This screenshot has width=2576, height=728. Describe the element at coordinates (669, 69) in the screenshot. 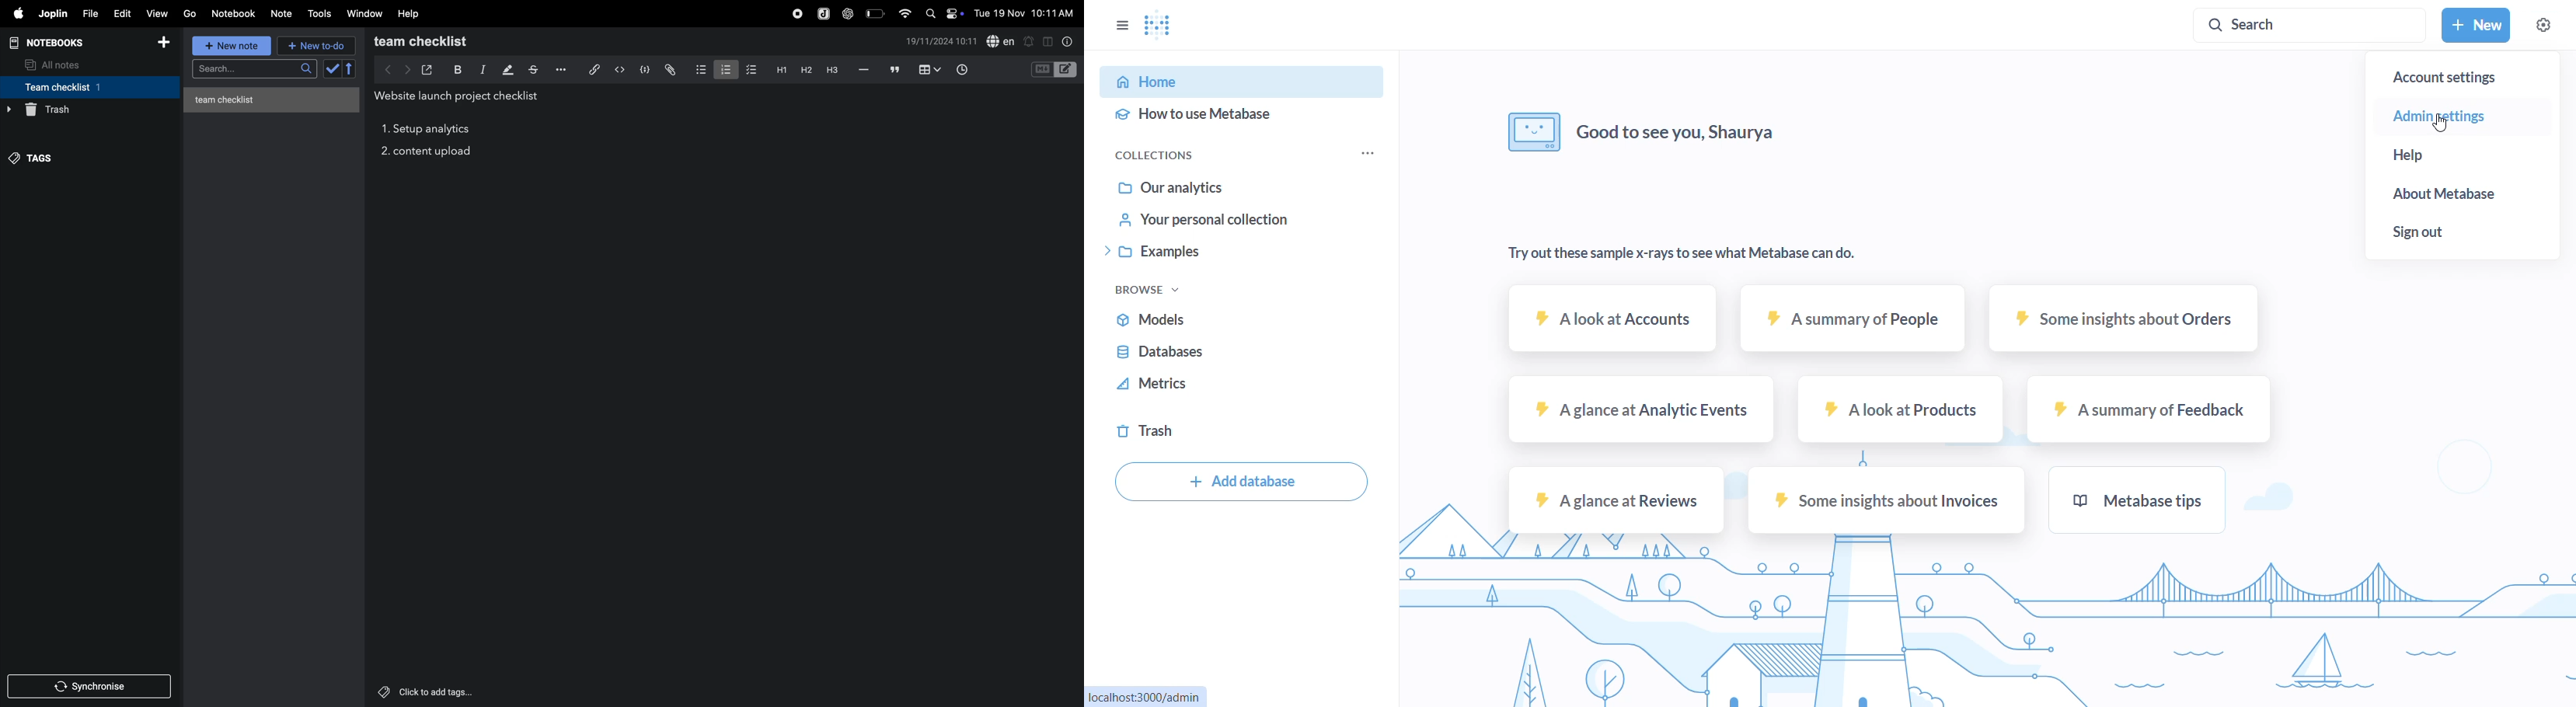

I see `attach file` at that location.